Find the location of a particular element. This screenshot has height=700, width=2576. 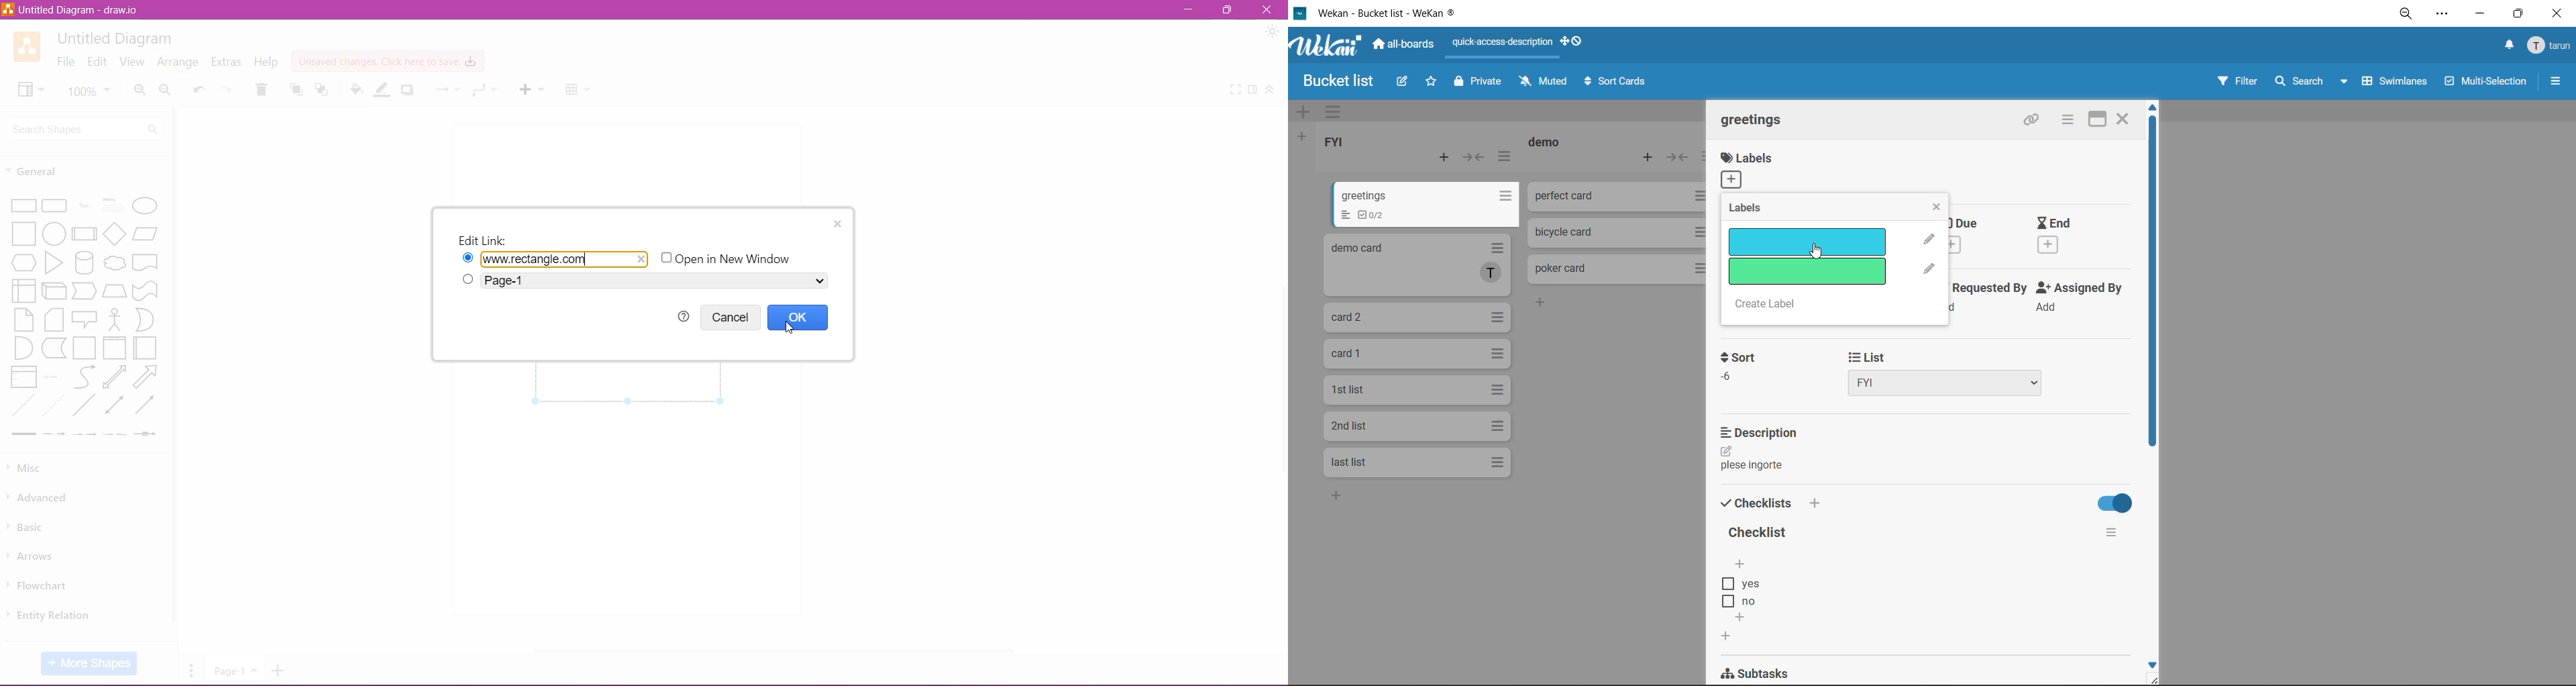

Waypoints is located at coordinates (485, 91).